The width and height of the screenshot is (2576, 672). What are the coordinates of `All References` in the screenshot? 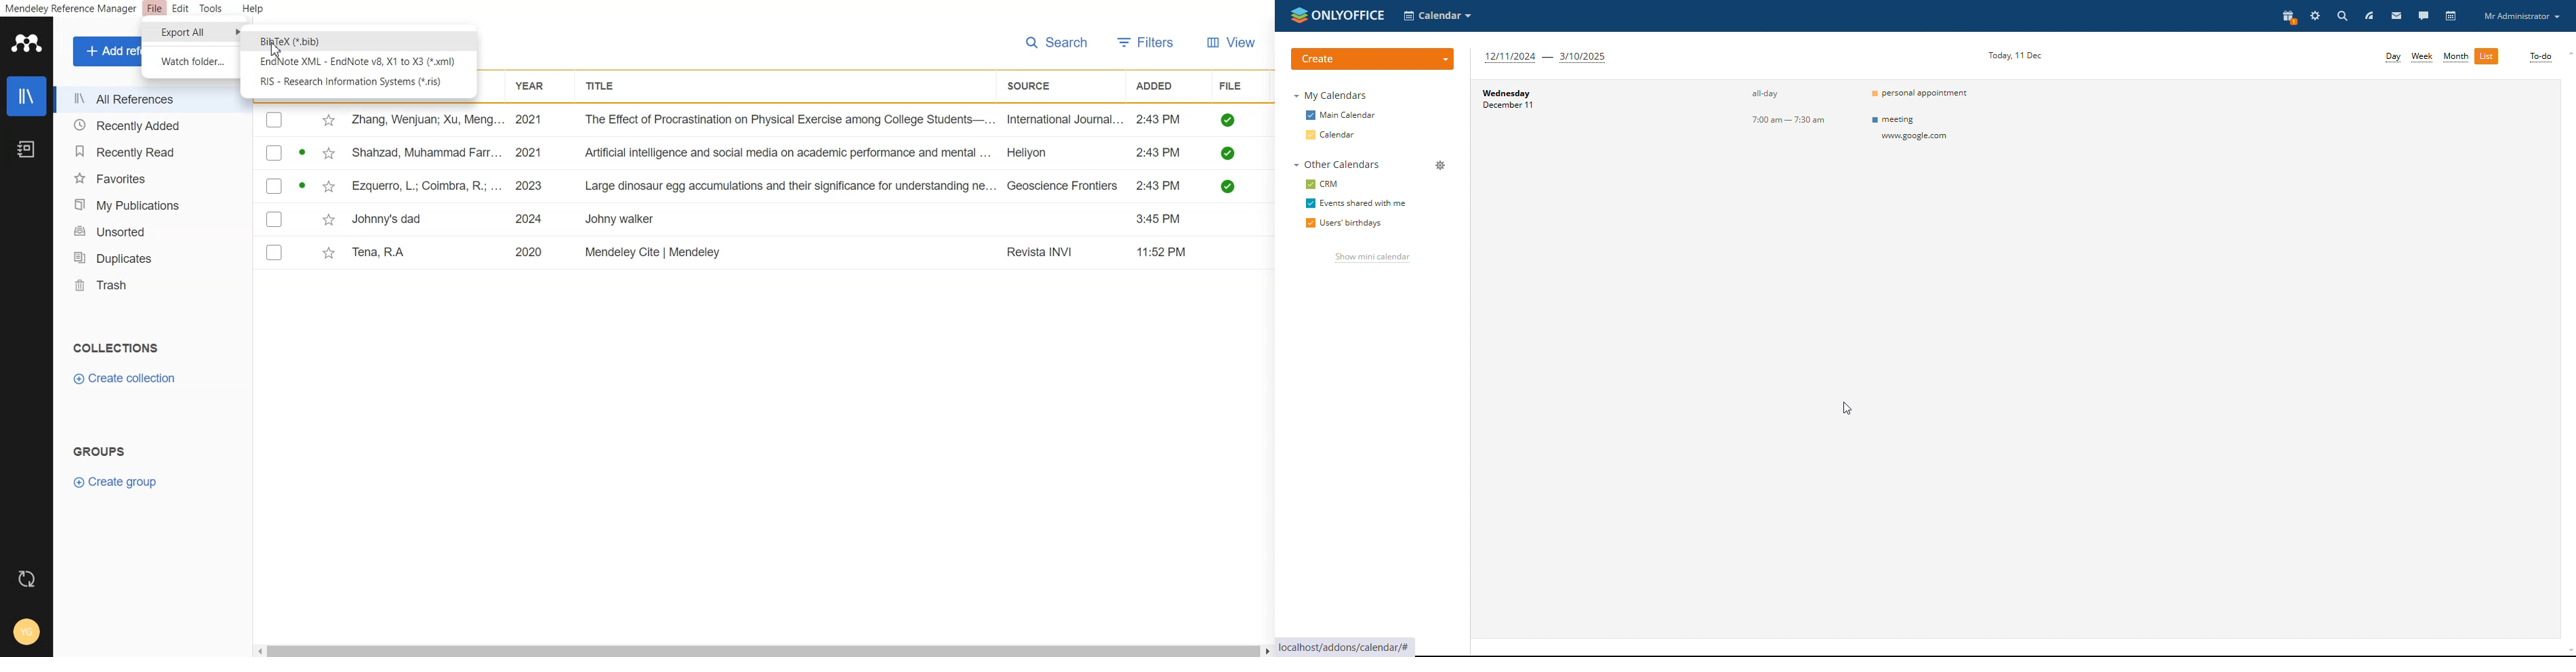 It's located at (146, 100).